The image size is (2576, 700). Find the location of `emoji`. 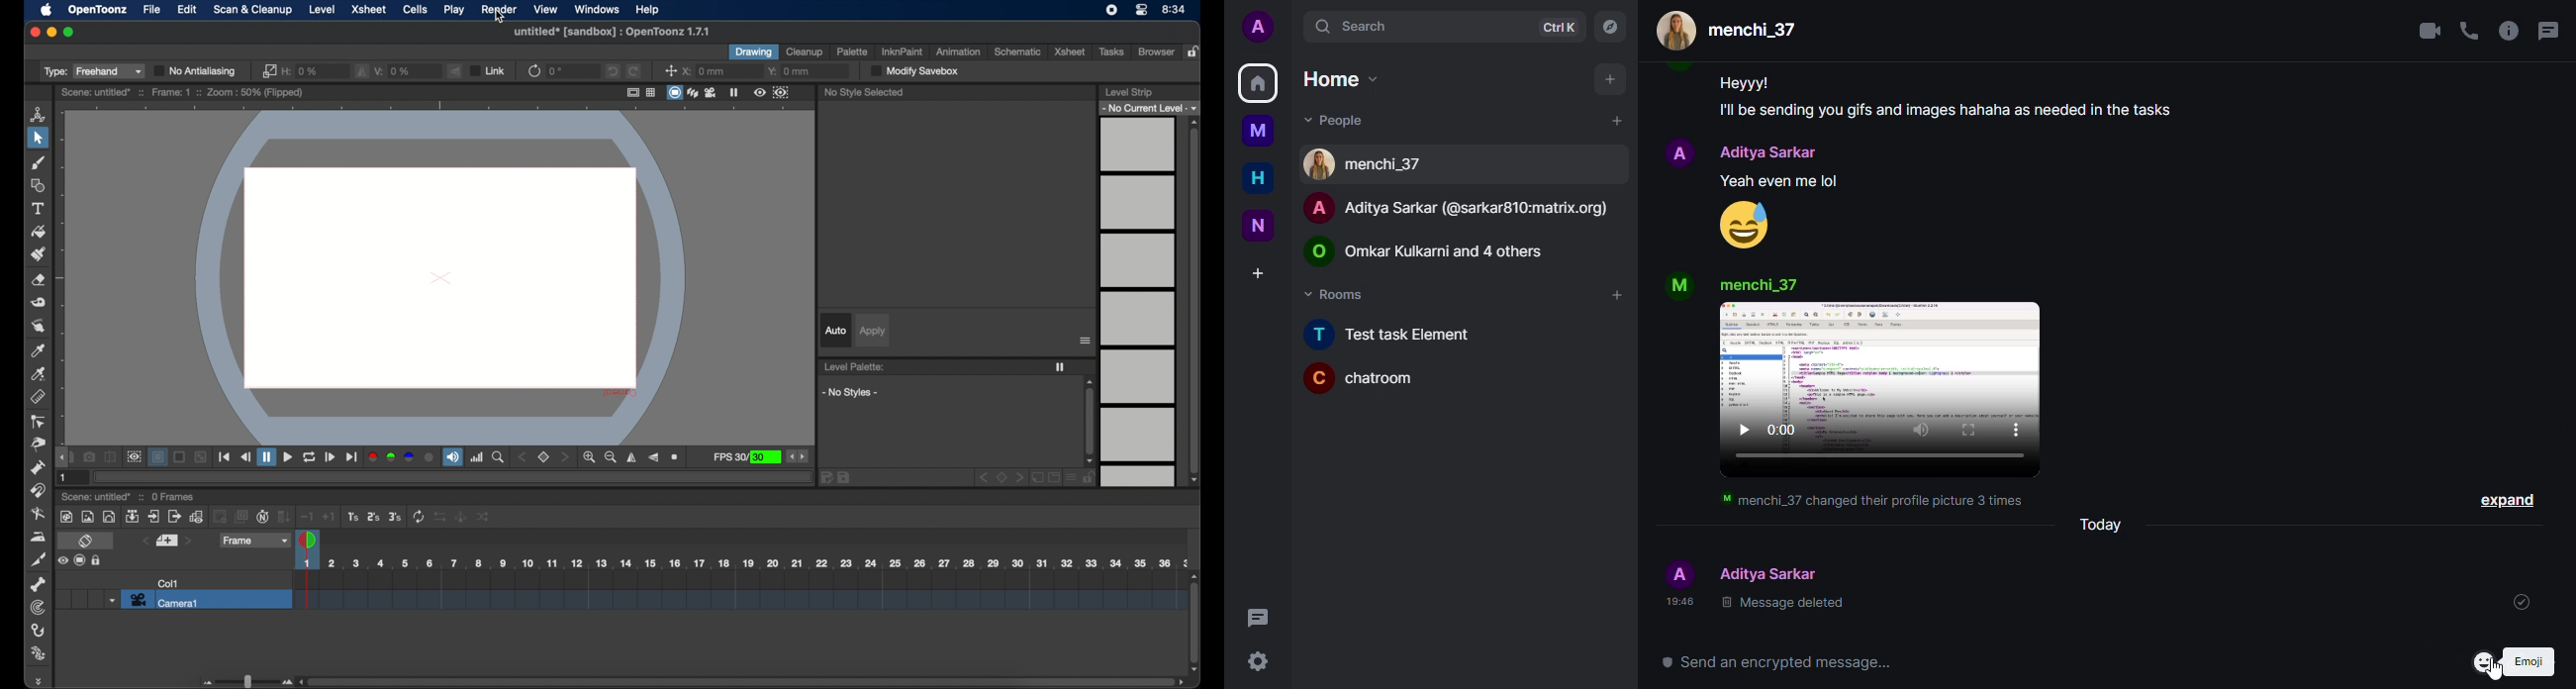

emoji is located at coordinates (2528, 662).